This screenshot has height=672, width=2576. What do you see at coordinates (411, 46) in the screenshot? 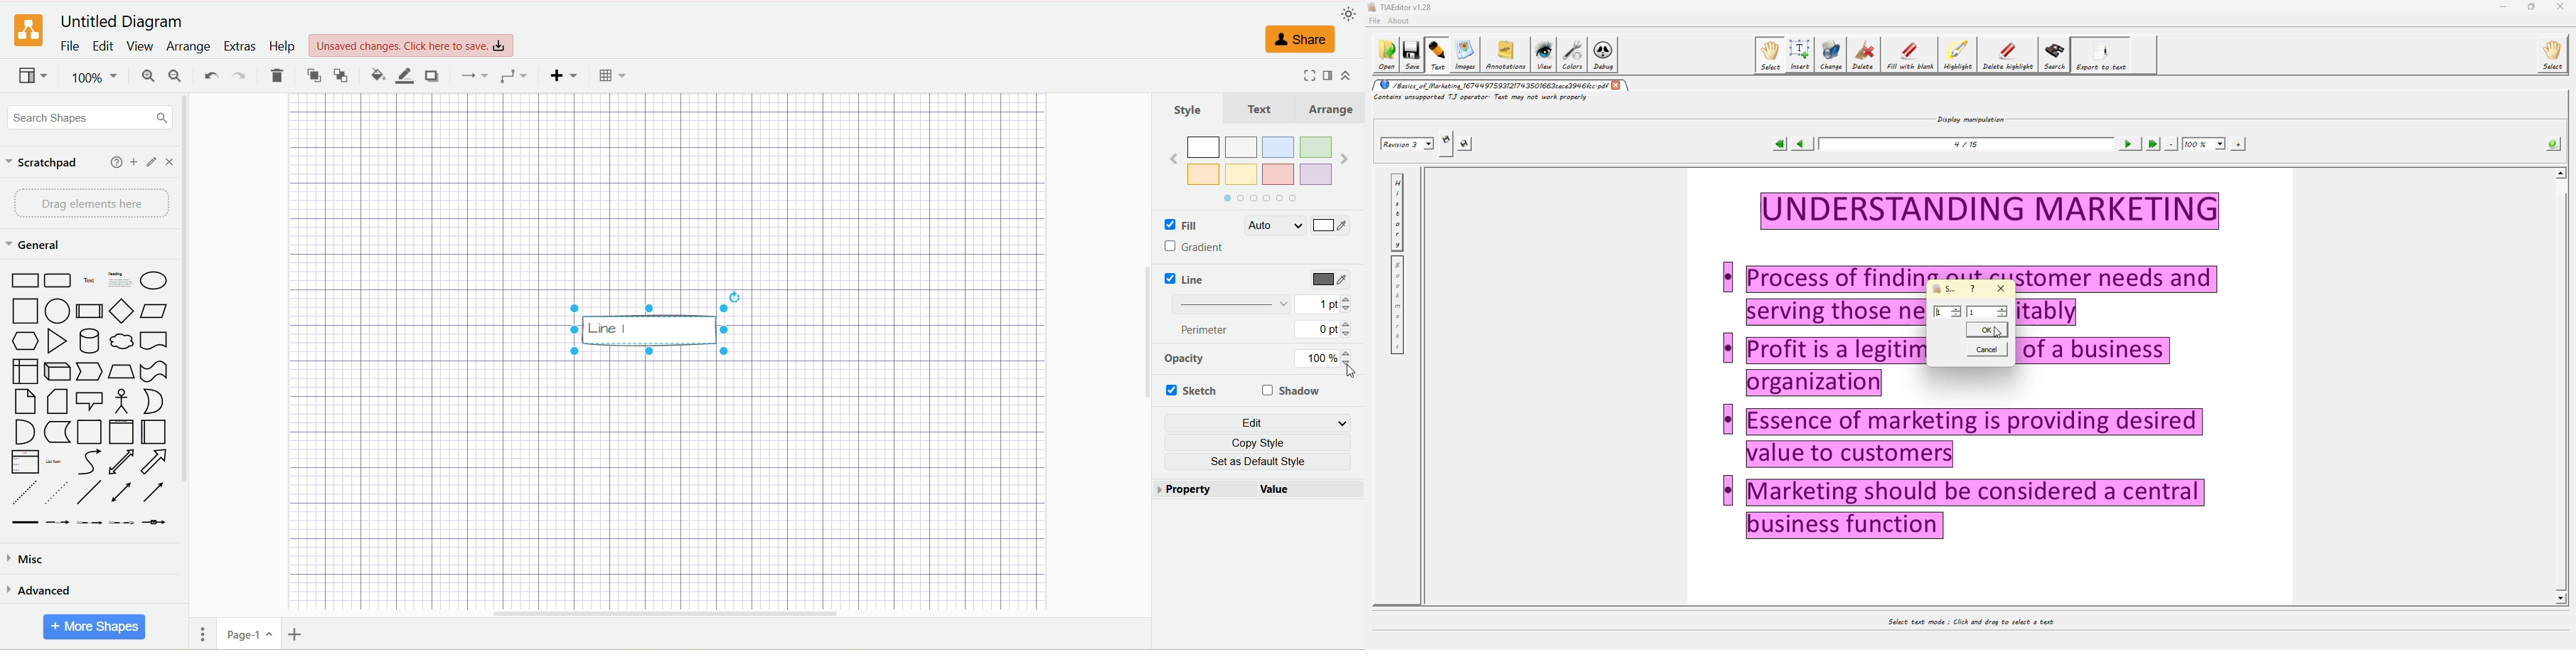
I see `Unsaved changes. click here to save` at bounding box center [411, 46].